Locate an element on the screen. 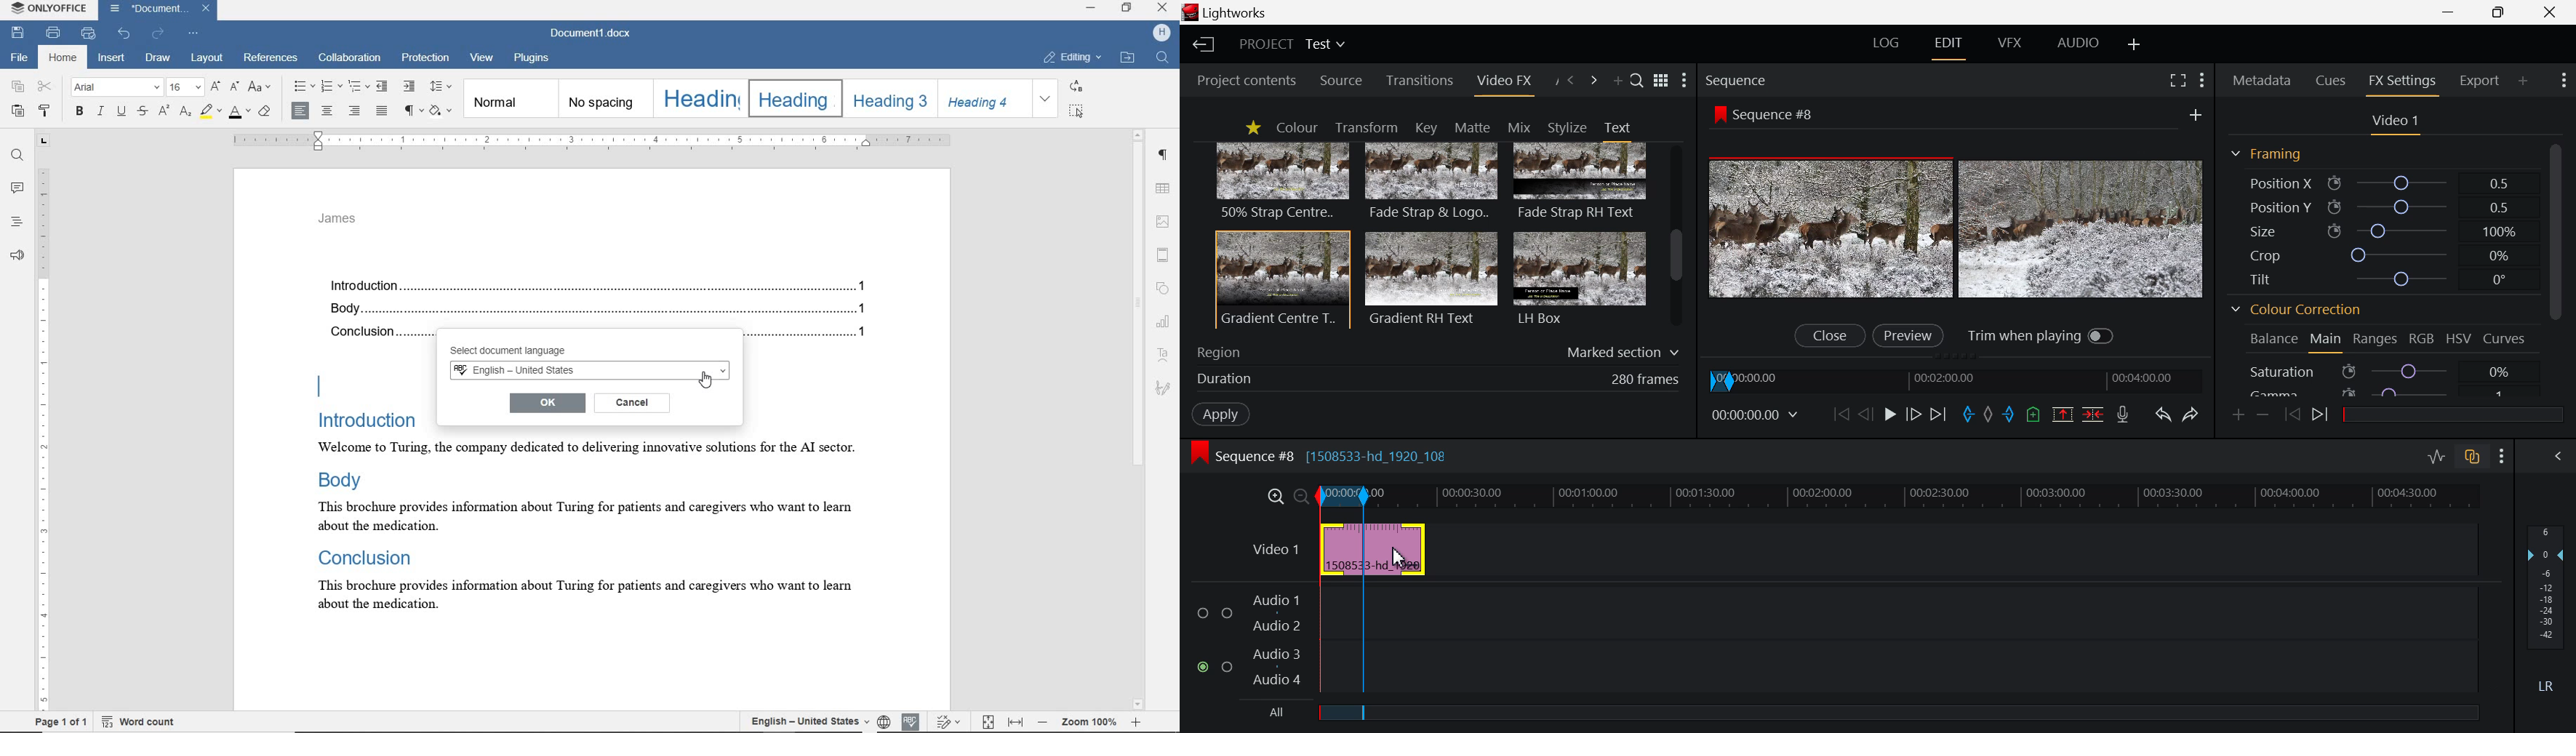 Image resolution: width=2576 pixels, height=756 pixels. All field is located at coordinates (1910, 711).